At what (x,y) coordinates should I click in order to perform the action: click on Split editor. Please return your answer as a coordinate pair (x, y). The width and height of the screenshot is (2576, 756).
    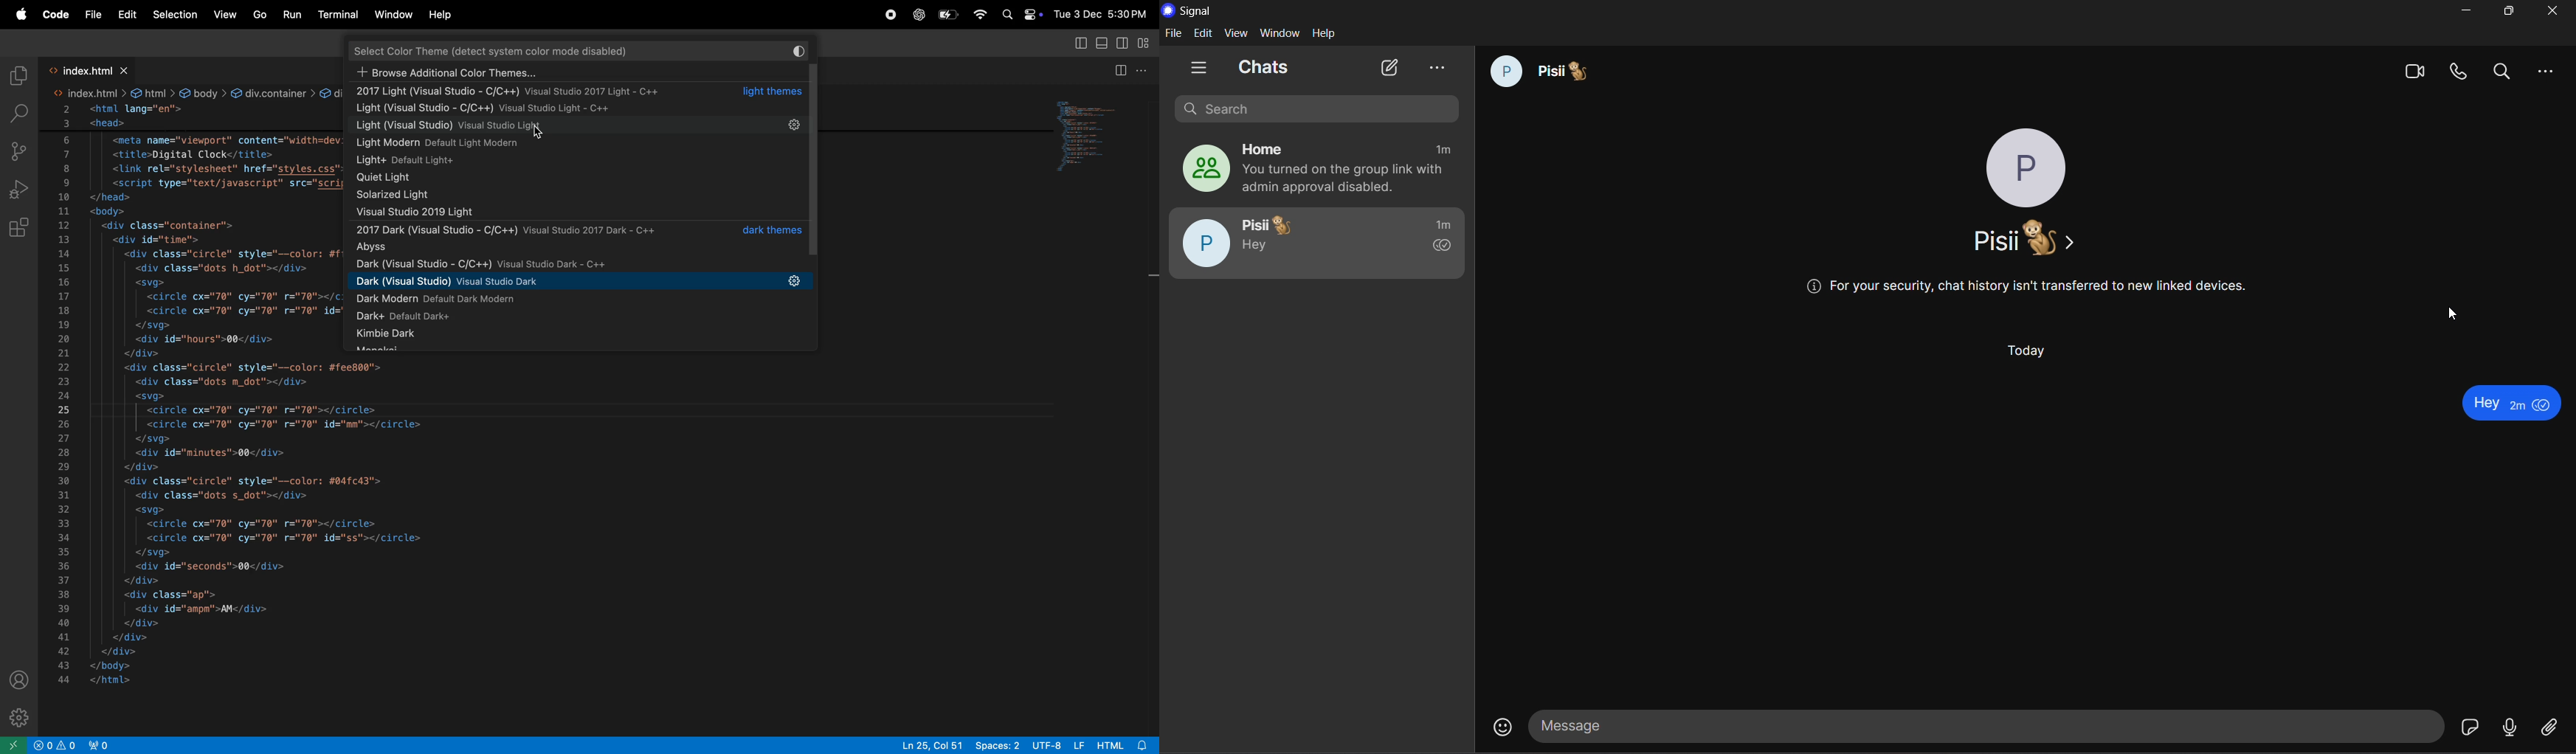
    Looking at the image, I should click on (1119, 68).